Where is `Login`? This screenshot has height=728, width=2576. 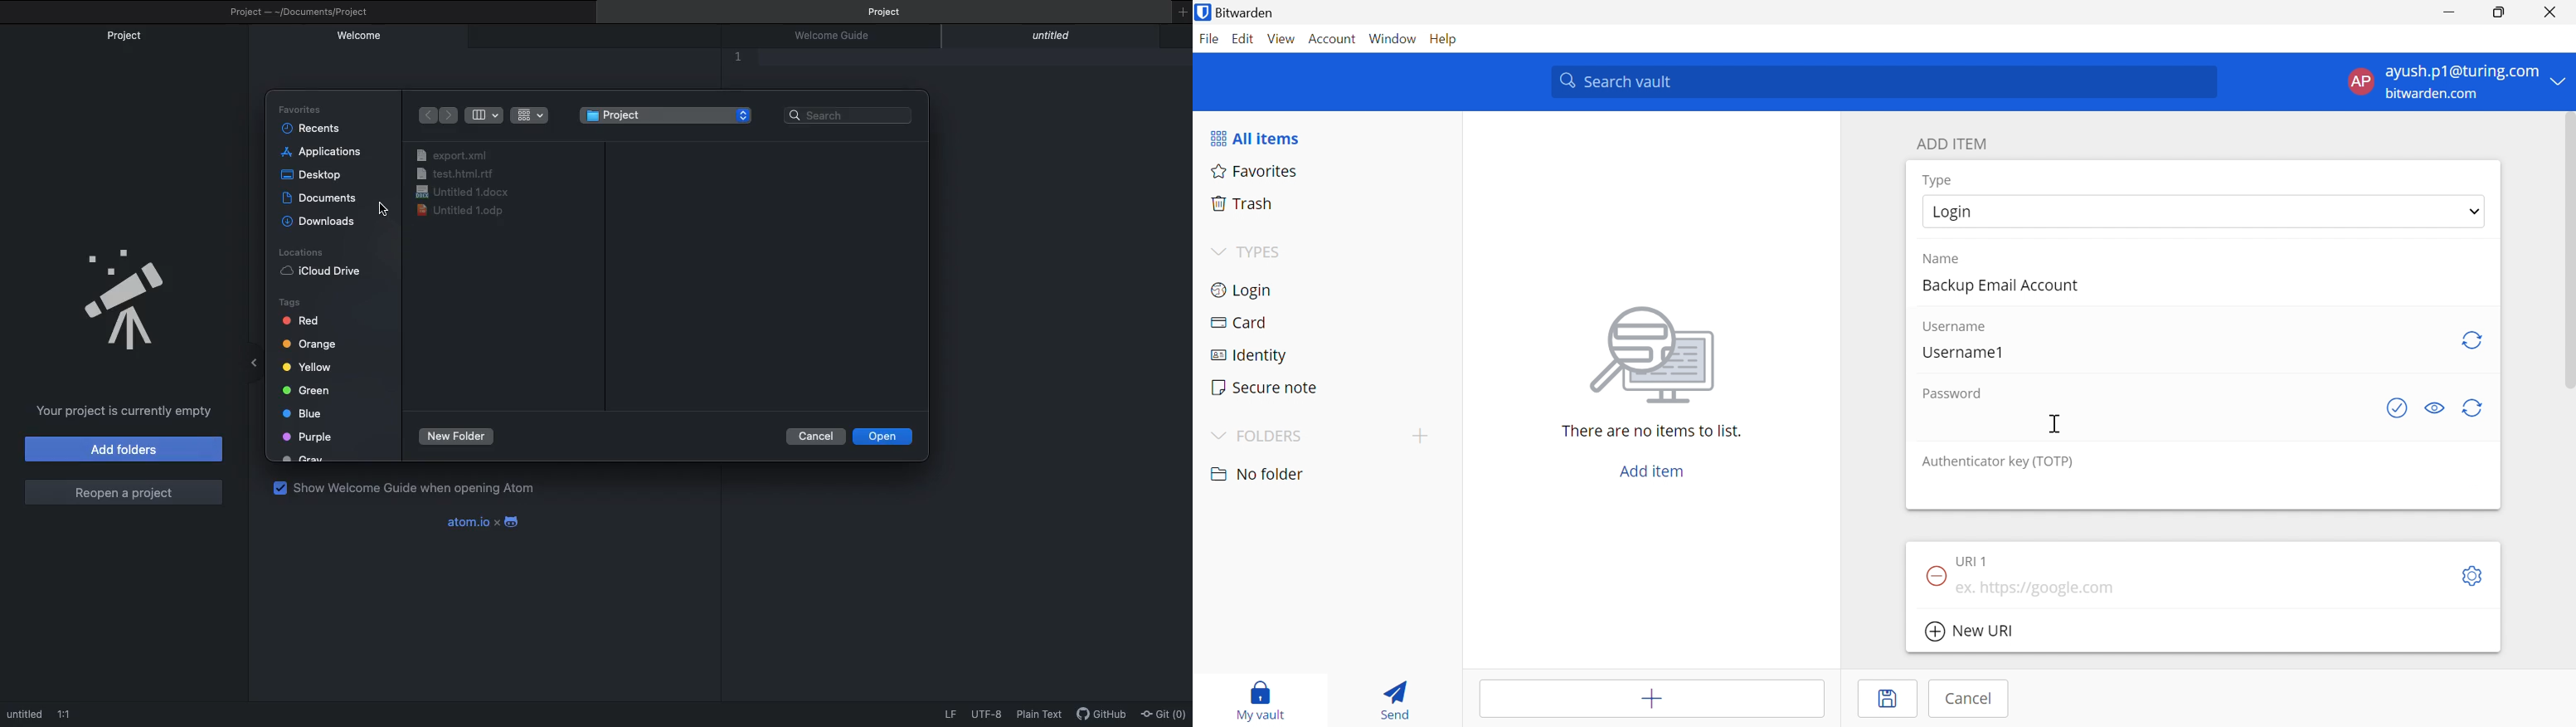 Login is located at coordinates (1952, 212).